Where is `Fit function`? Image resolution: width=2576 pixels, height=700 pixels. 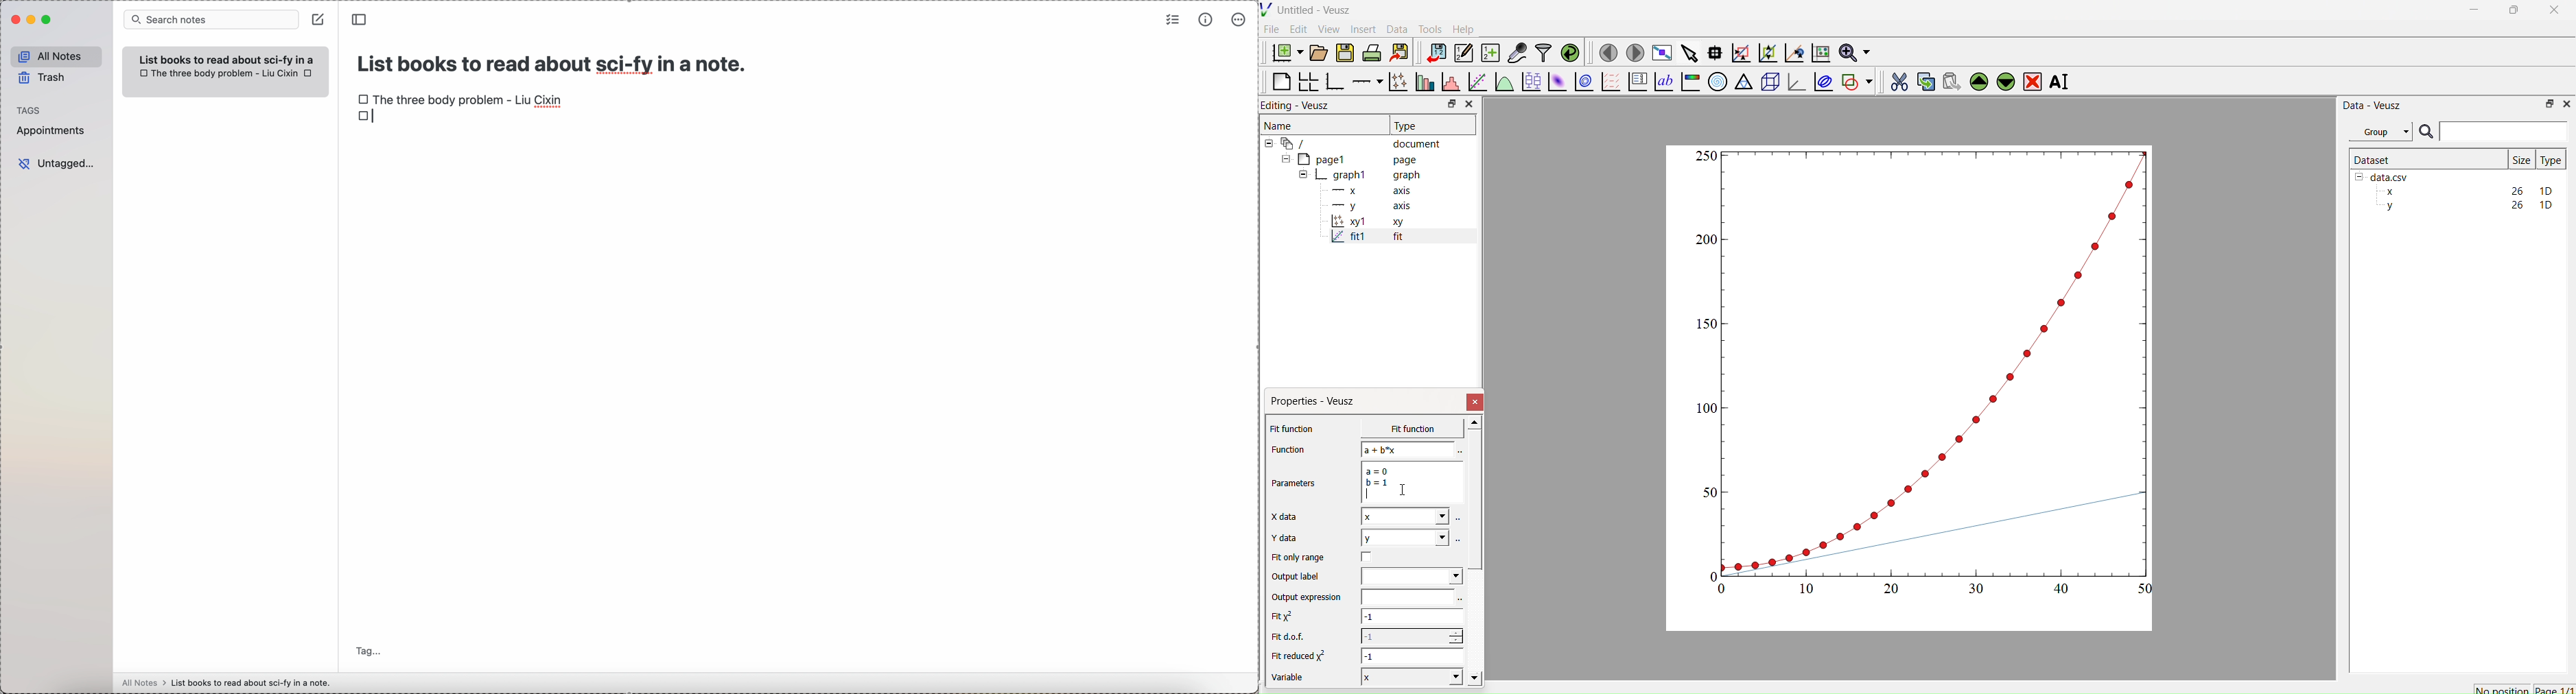
Fit function is located at coordinates (1293, 429).